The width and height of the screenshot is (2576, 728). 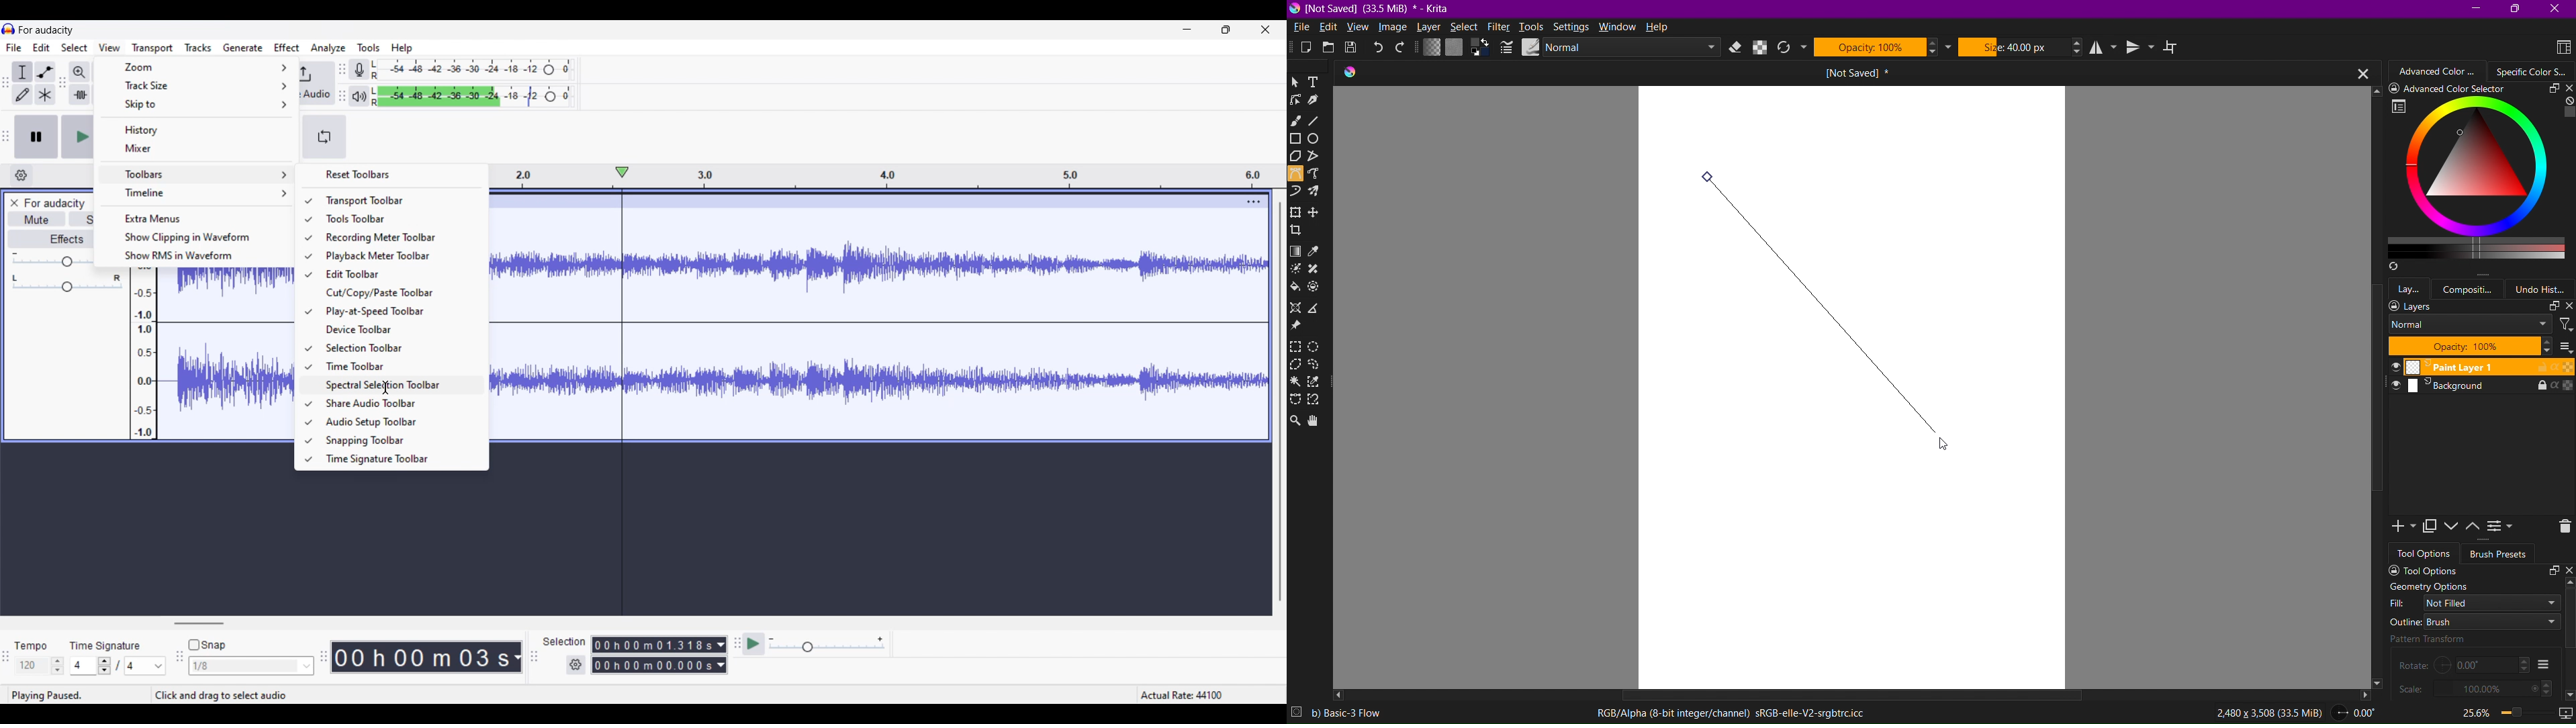 What do you see at coordinates (396, 292) in the screenshot?
I see `Cut/Copy/Paste toolbar` at bounding box center [396, 292].